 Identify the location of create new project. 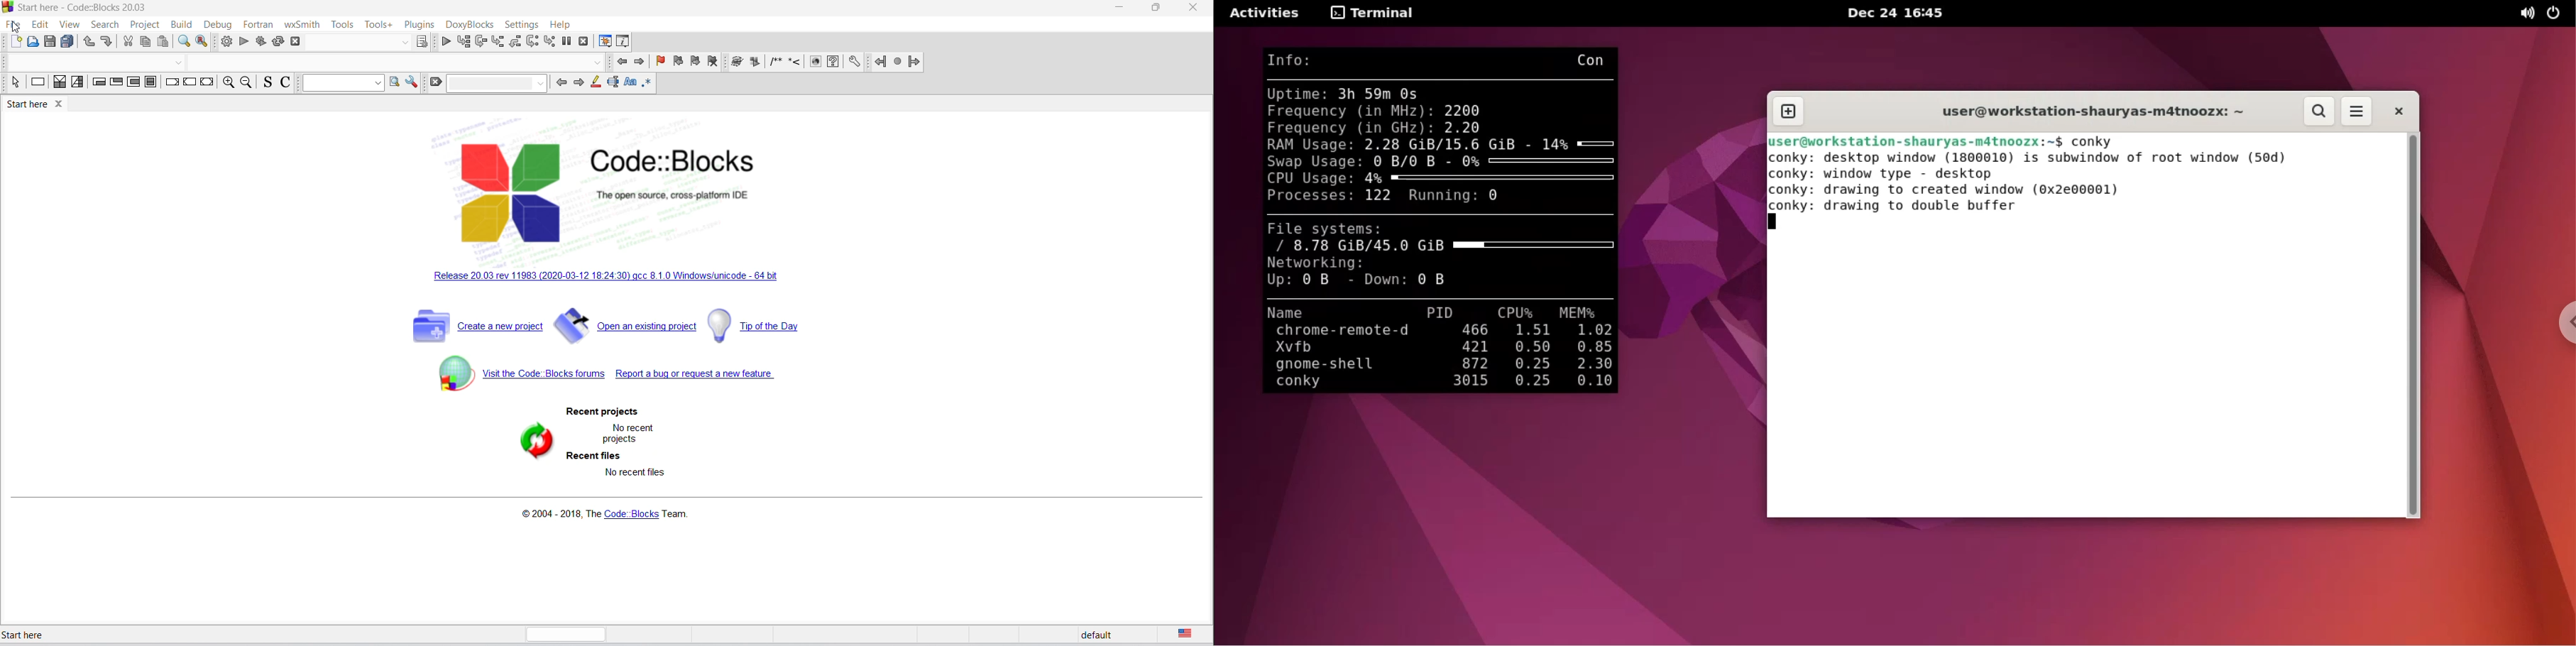
(472, 327).